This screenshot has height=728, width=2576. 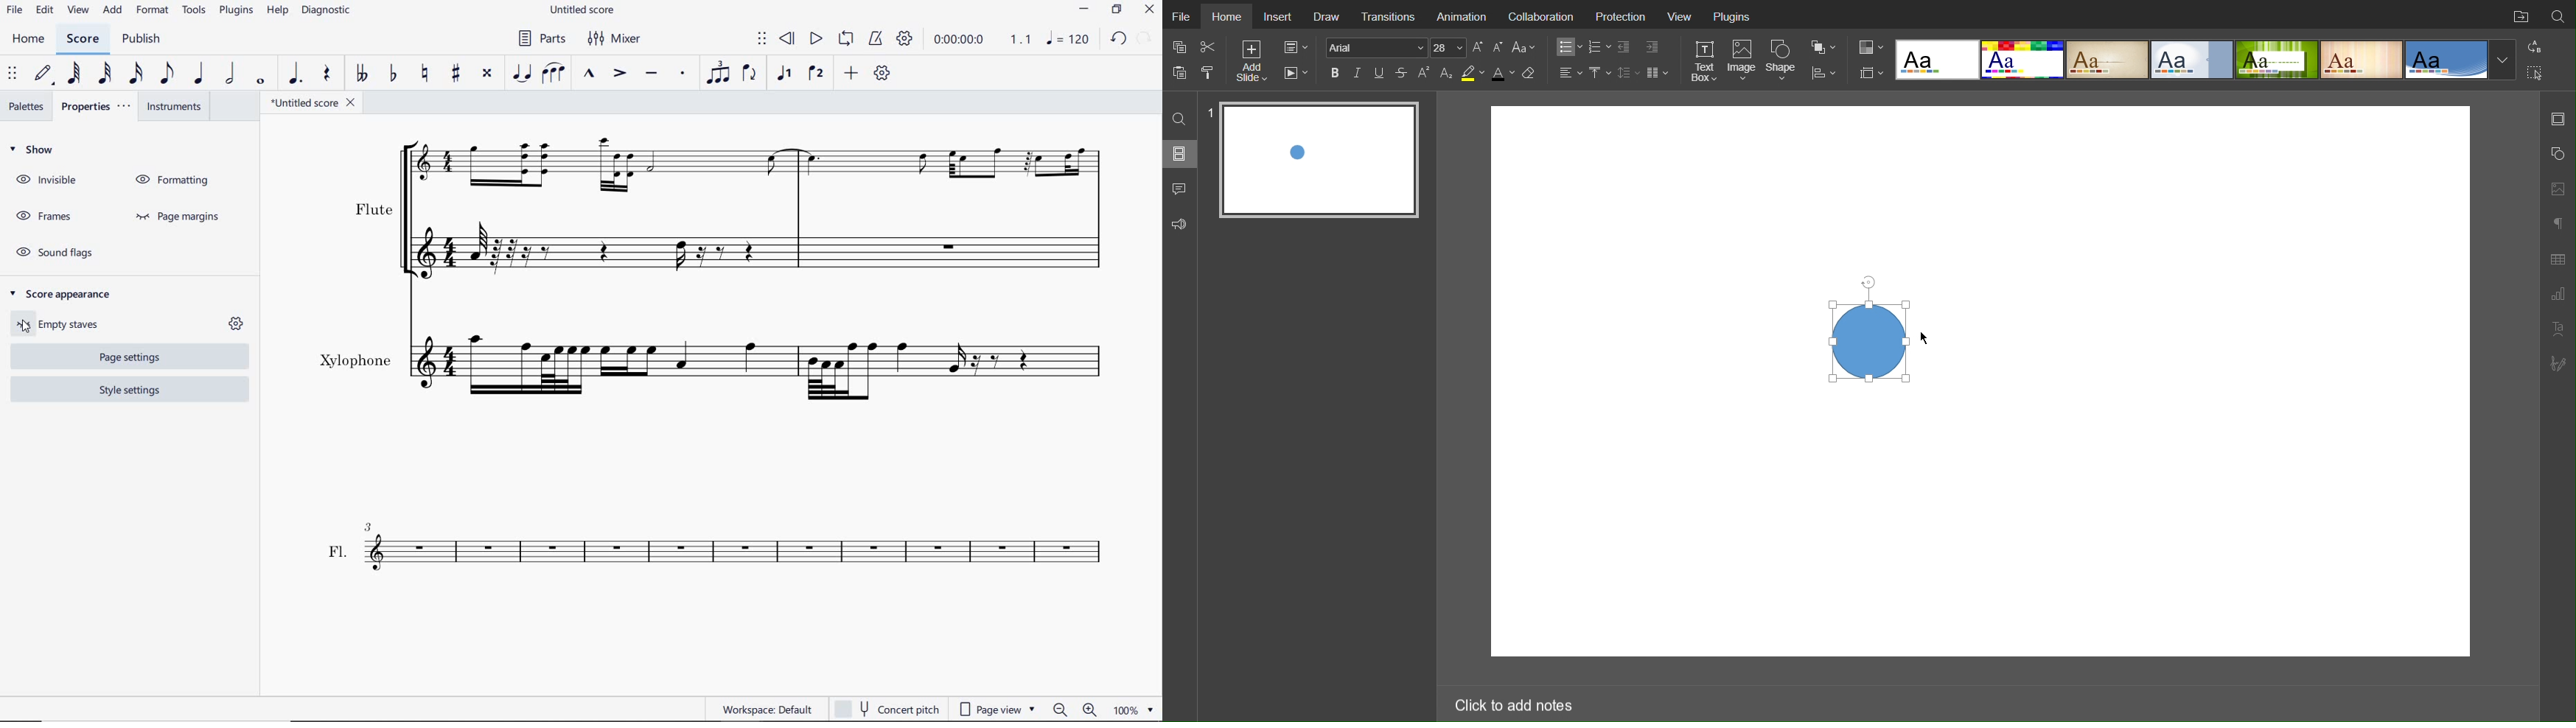 I want to click on Slide 1, so click(x=1317, y=158).